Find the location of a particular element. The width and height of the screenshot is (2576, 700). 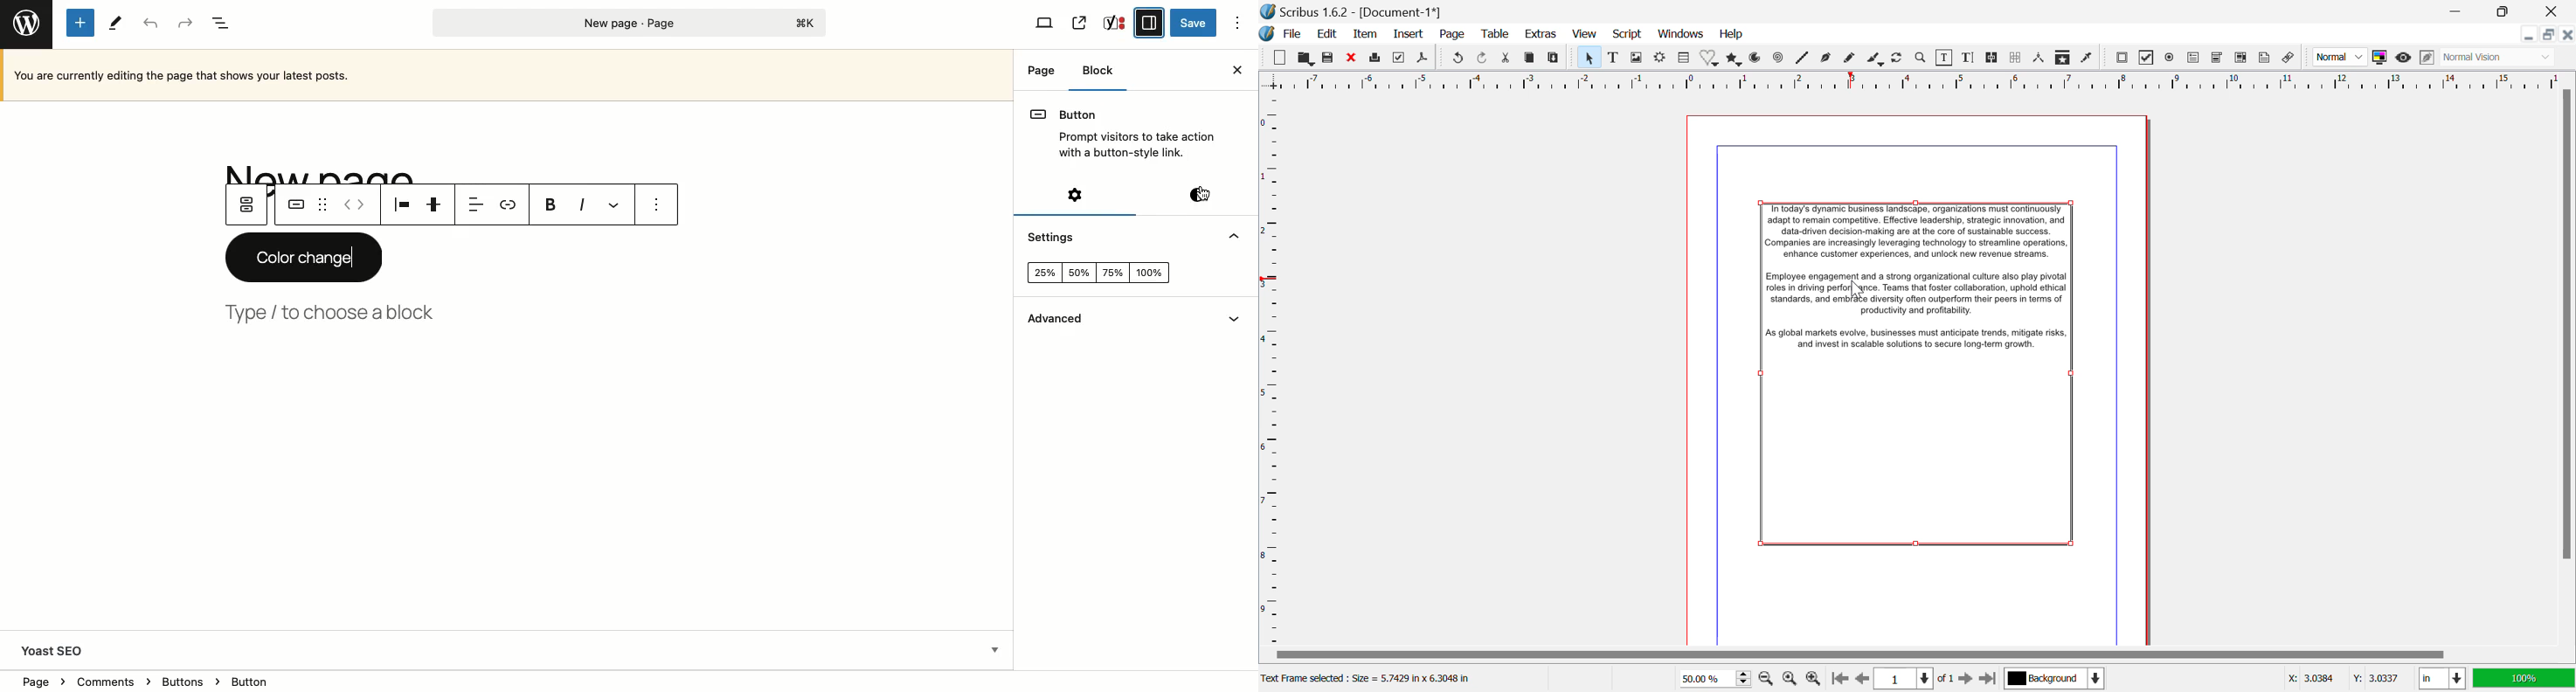

Color change button is located at coordinates (302, 258).